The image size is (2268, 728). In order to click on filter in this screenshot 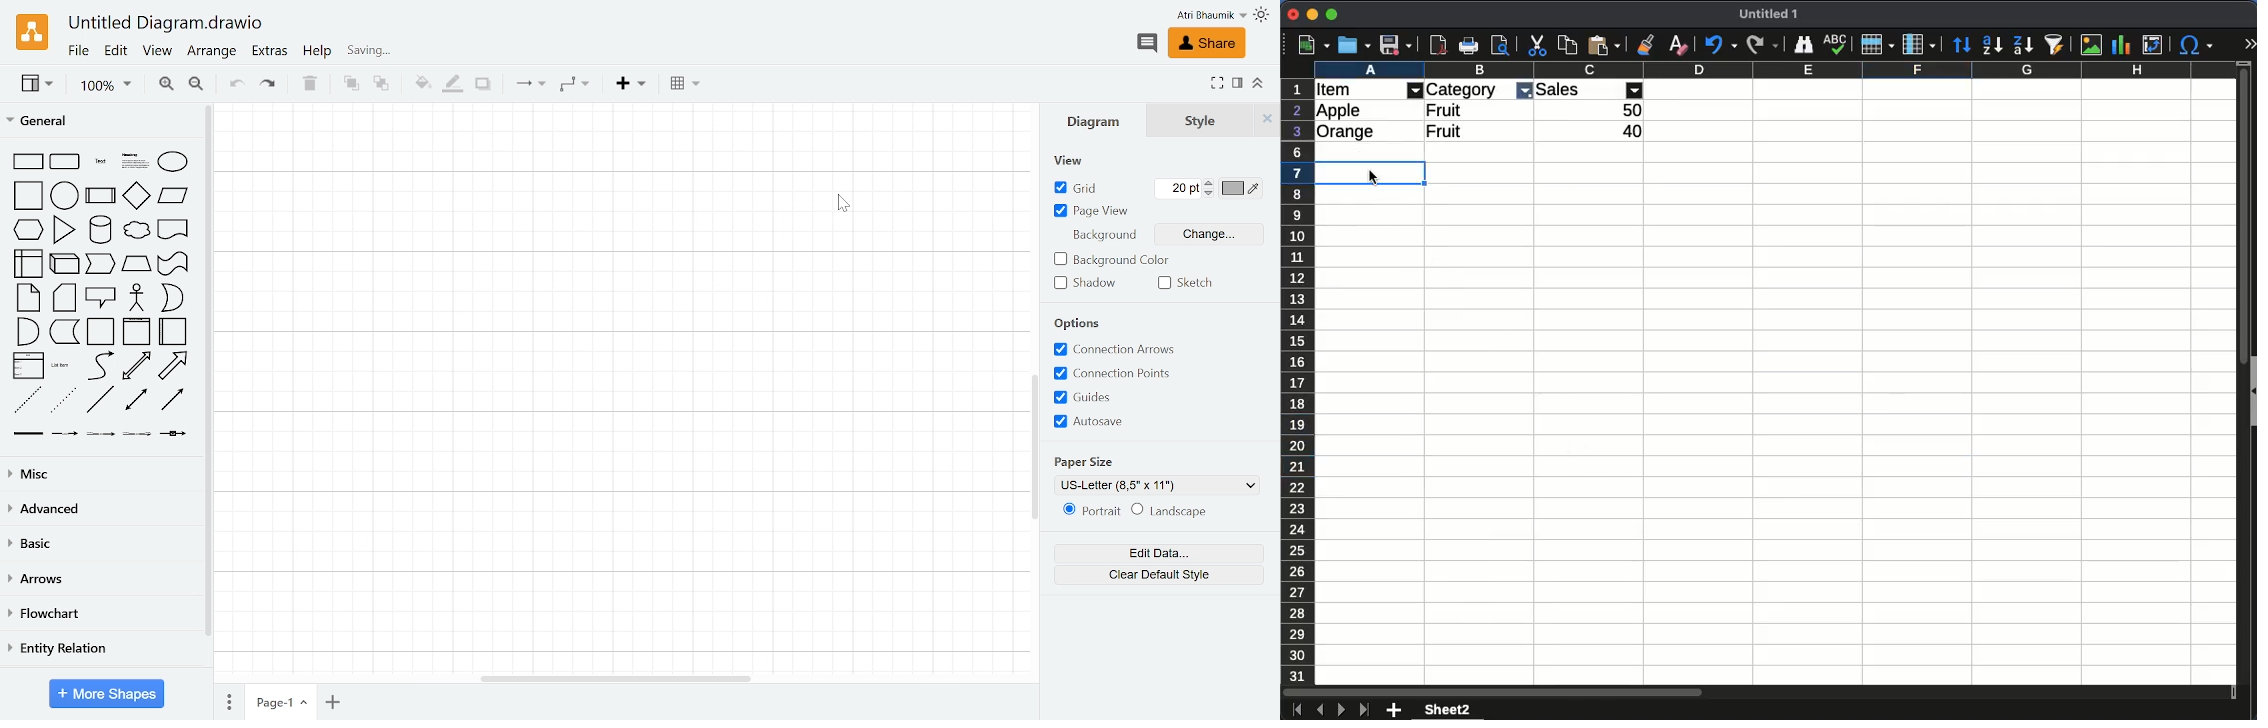, I will do `click(1524, 91)`.